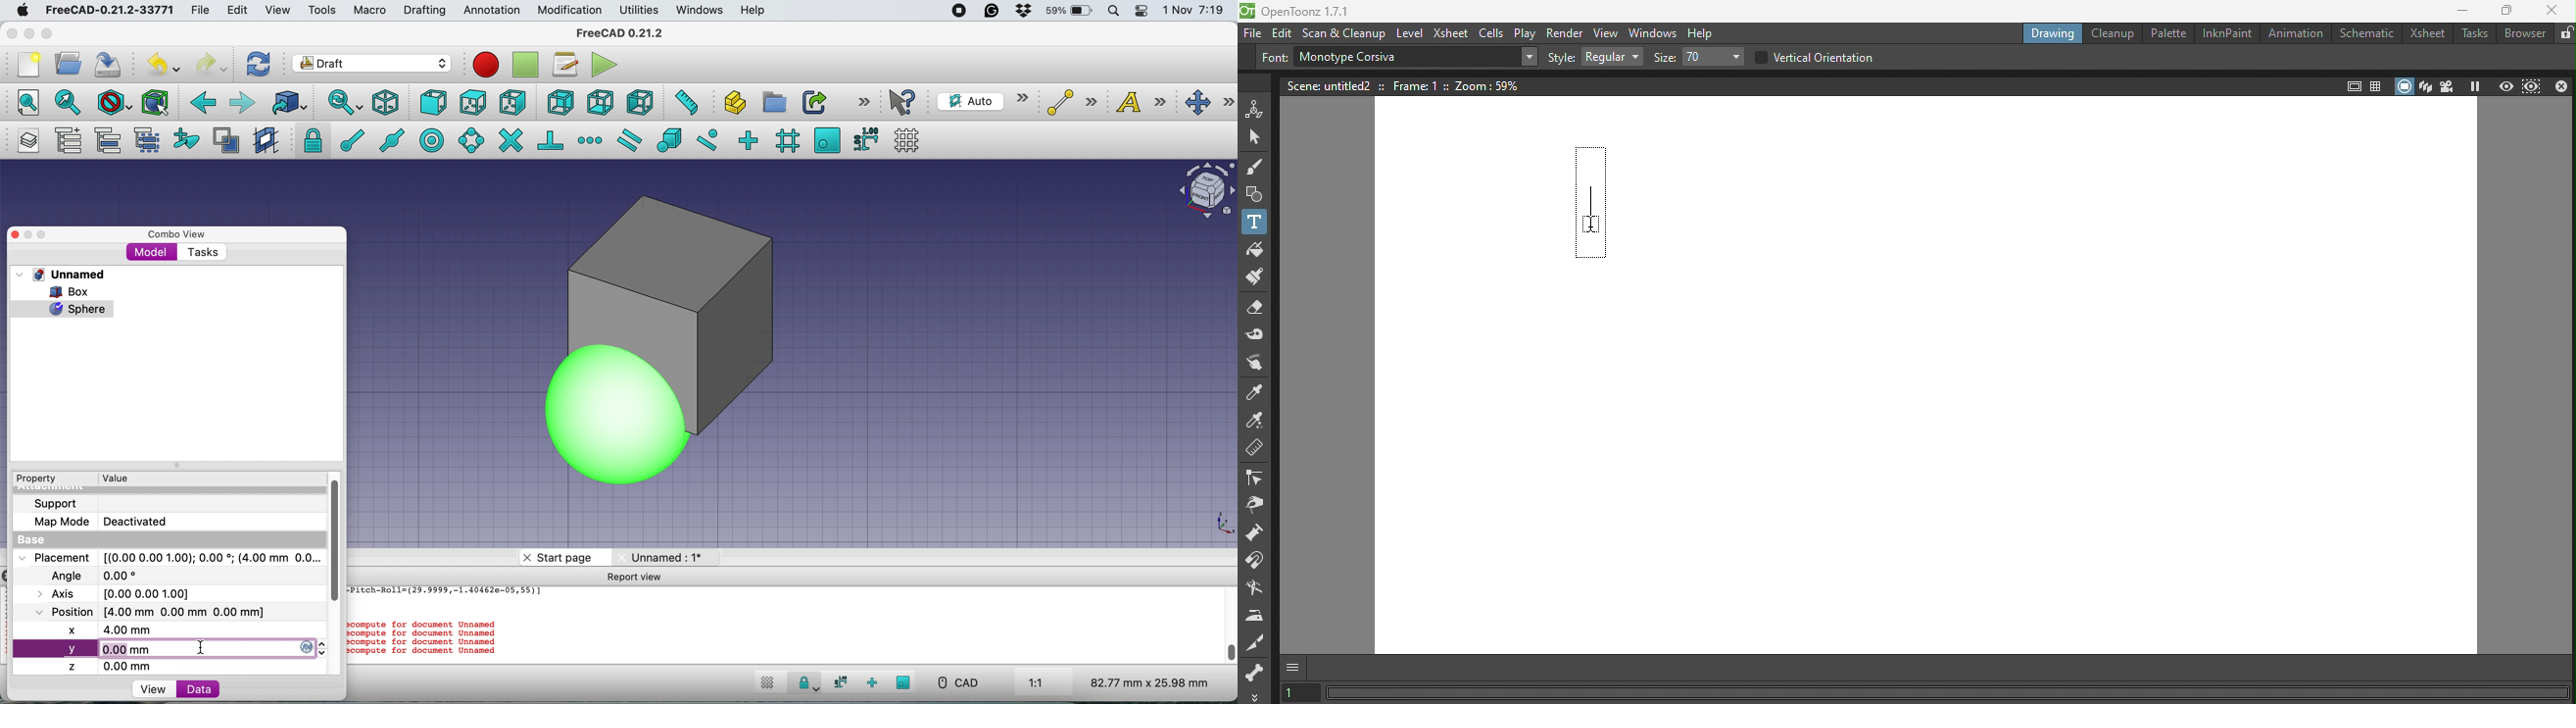  Describe the element at coordinates (732, 104) in the screenshot. I see `create part` at that location.